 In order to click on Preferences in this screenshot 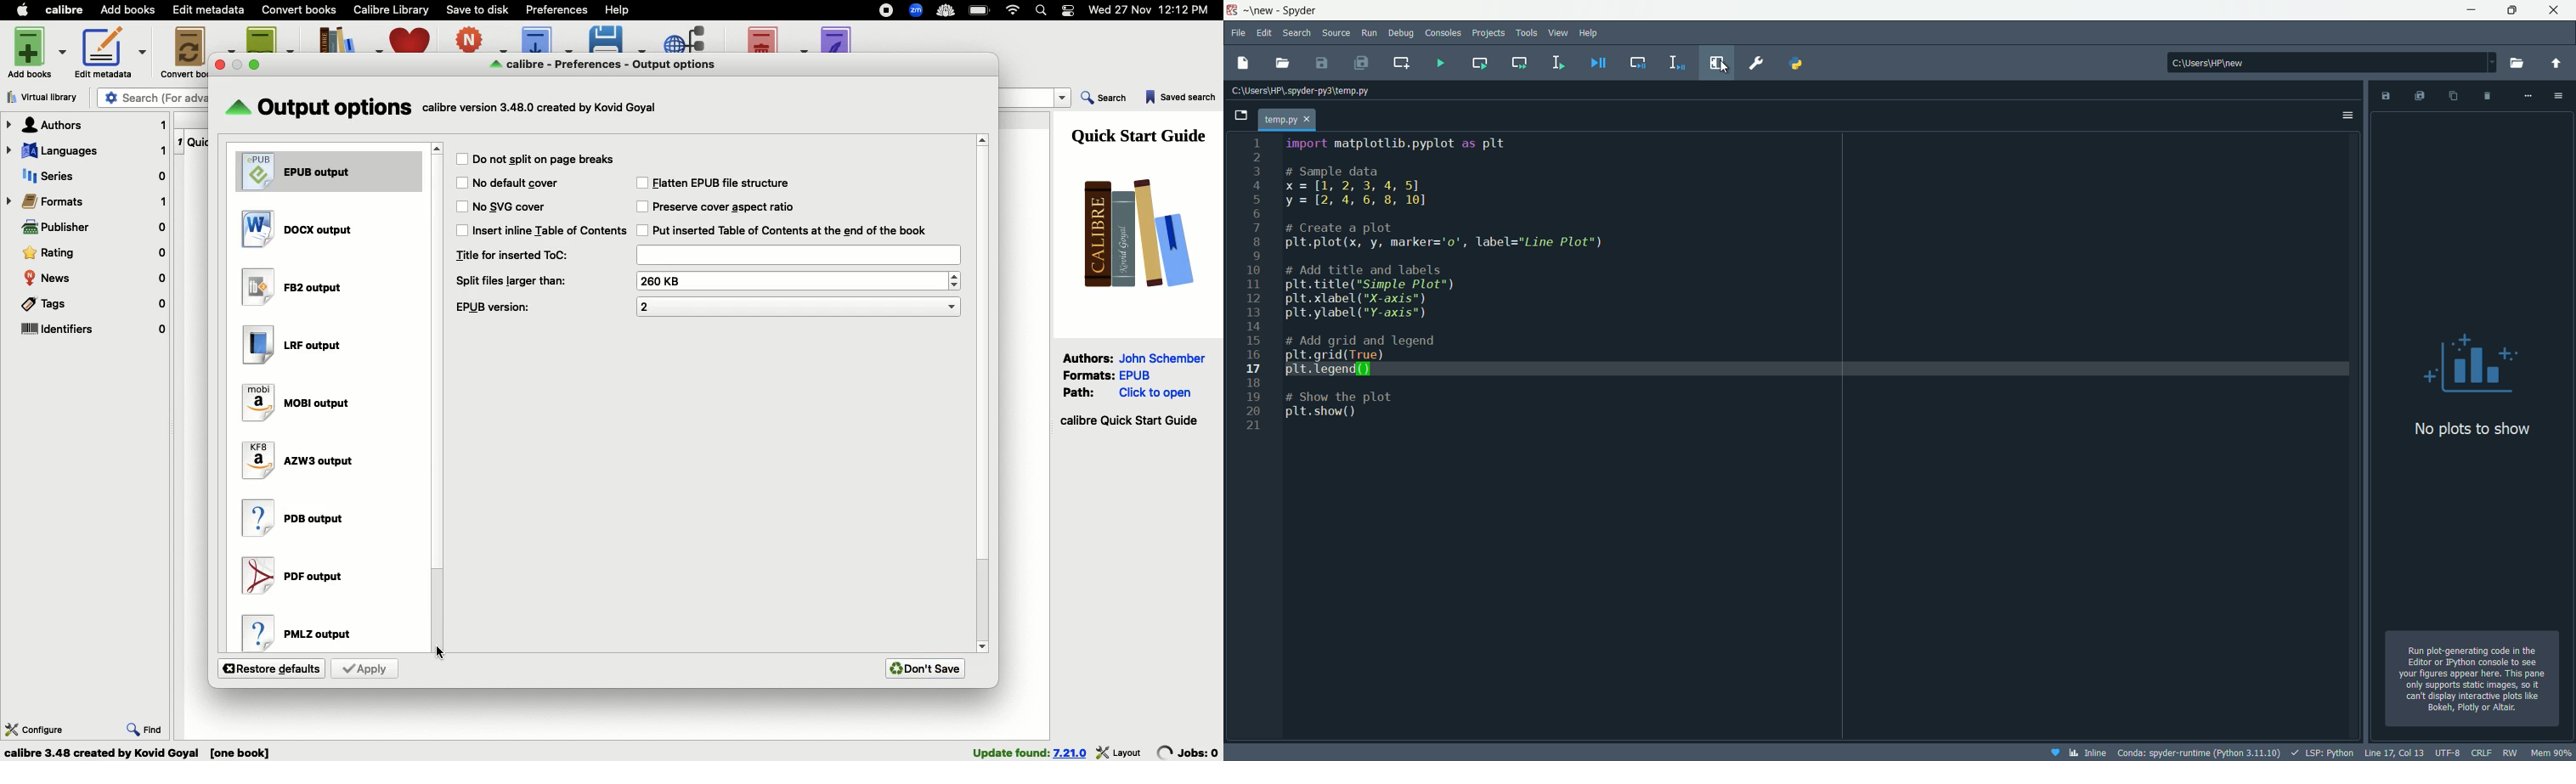, I will do `click(558, 8)`.